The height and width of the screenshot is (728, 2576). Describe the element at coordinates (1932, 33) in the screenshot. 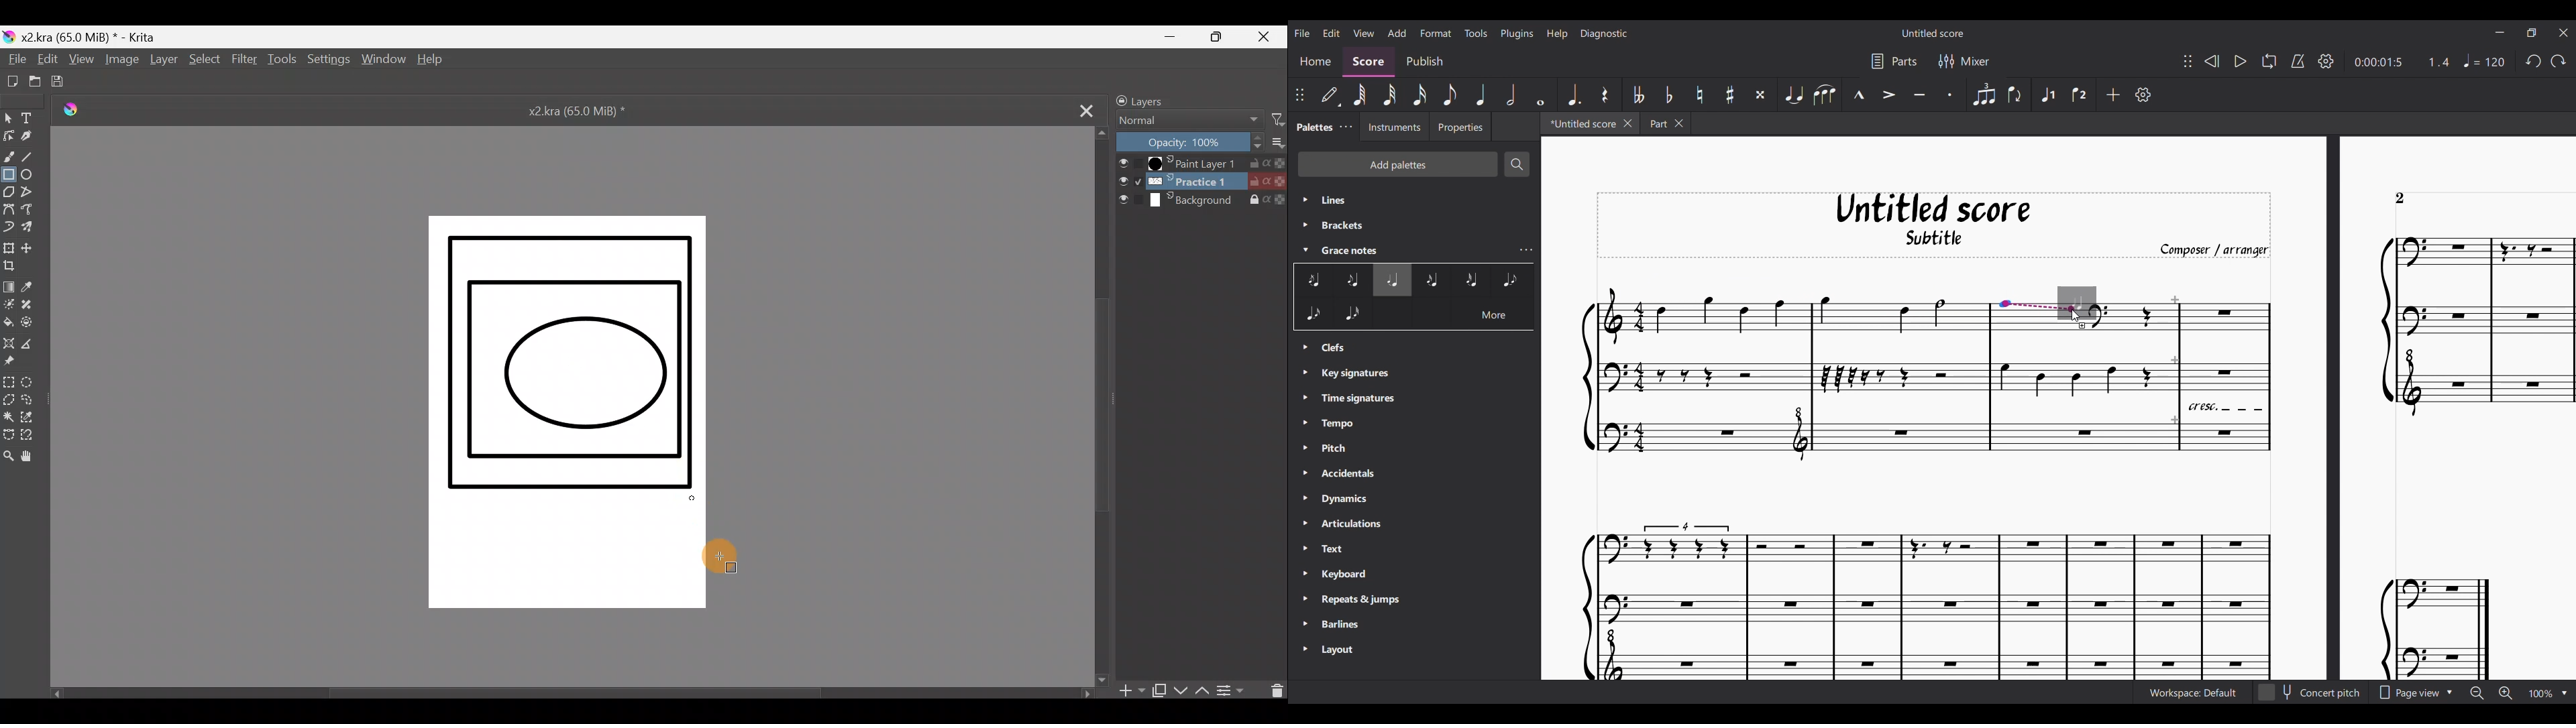

I see `Score title` at that location.